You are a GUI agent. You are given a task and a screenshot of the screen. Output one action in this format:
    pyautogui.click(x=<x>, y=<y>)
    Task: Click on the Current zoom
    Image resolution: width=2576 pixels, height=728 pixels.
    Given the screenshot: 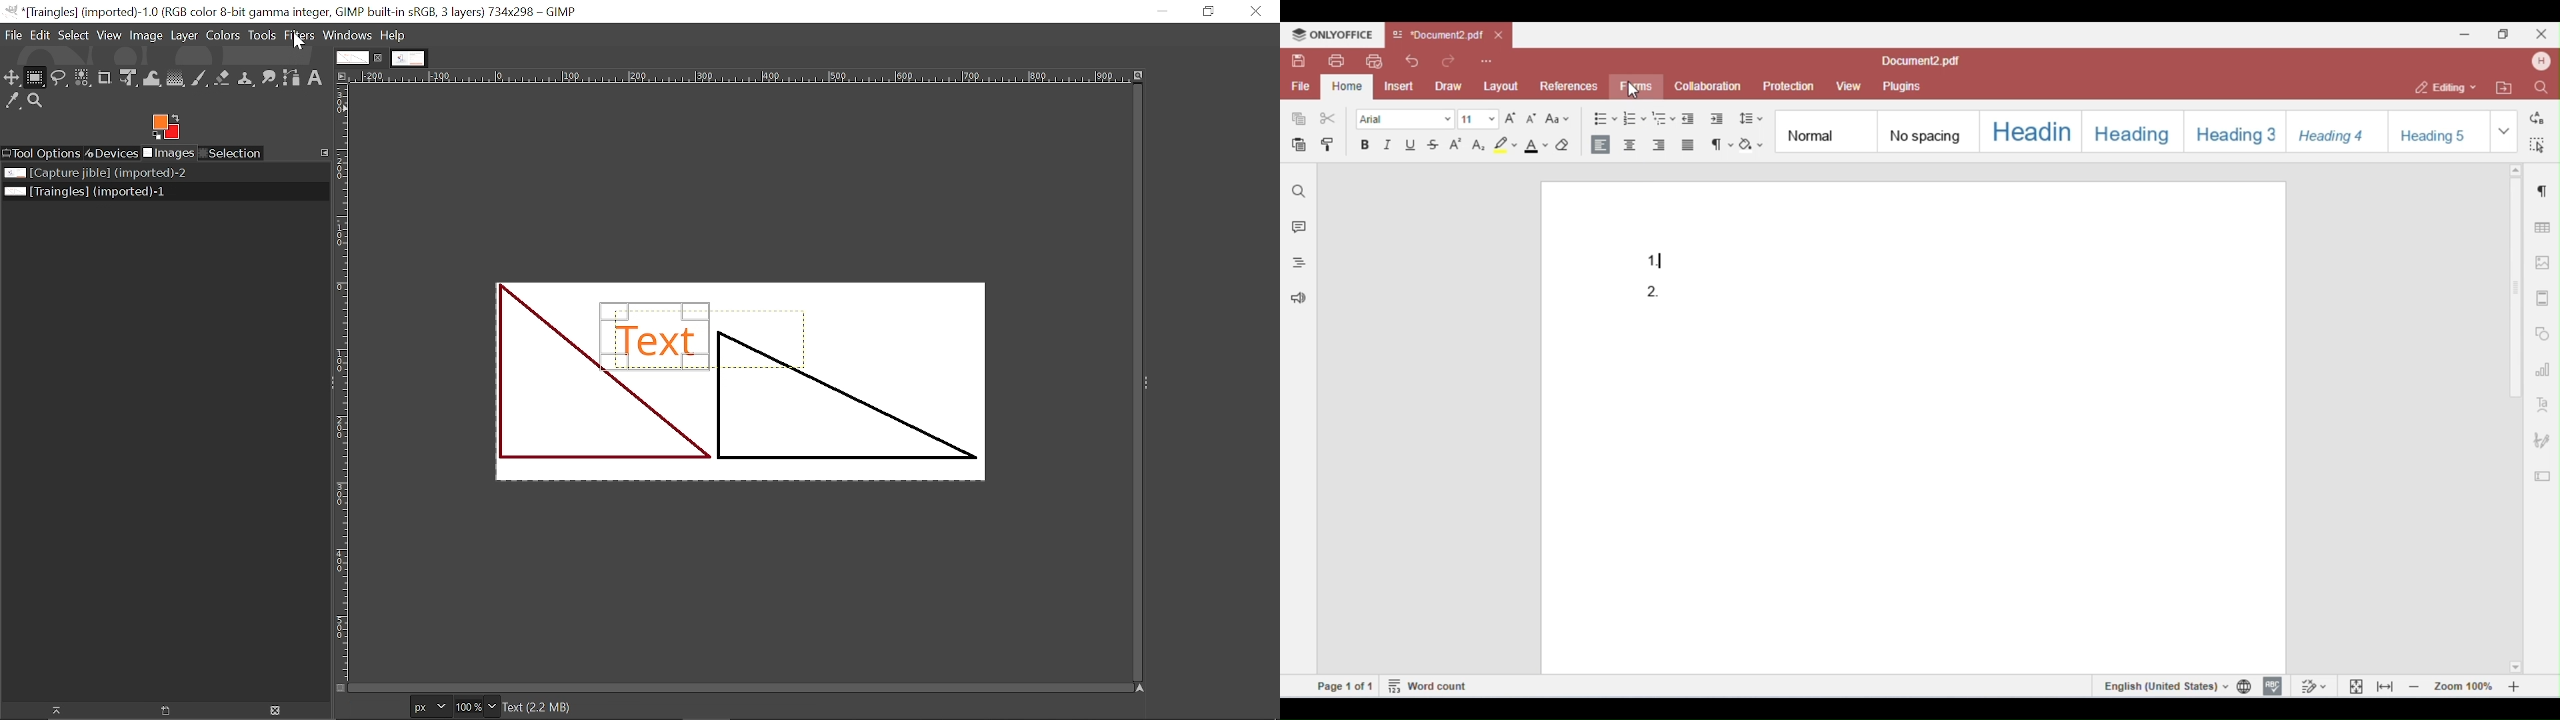 What is the action you would take?
    pyautogui.click(x=468, y=706)
    